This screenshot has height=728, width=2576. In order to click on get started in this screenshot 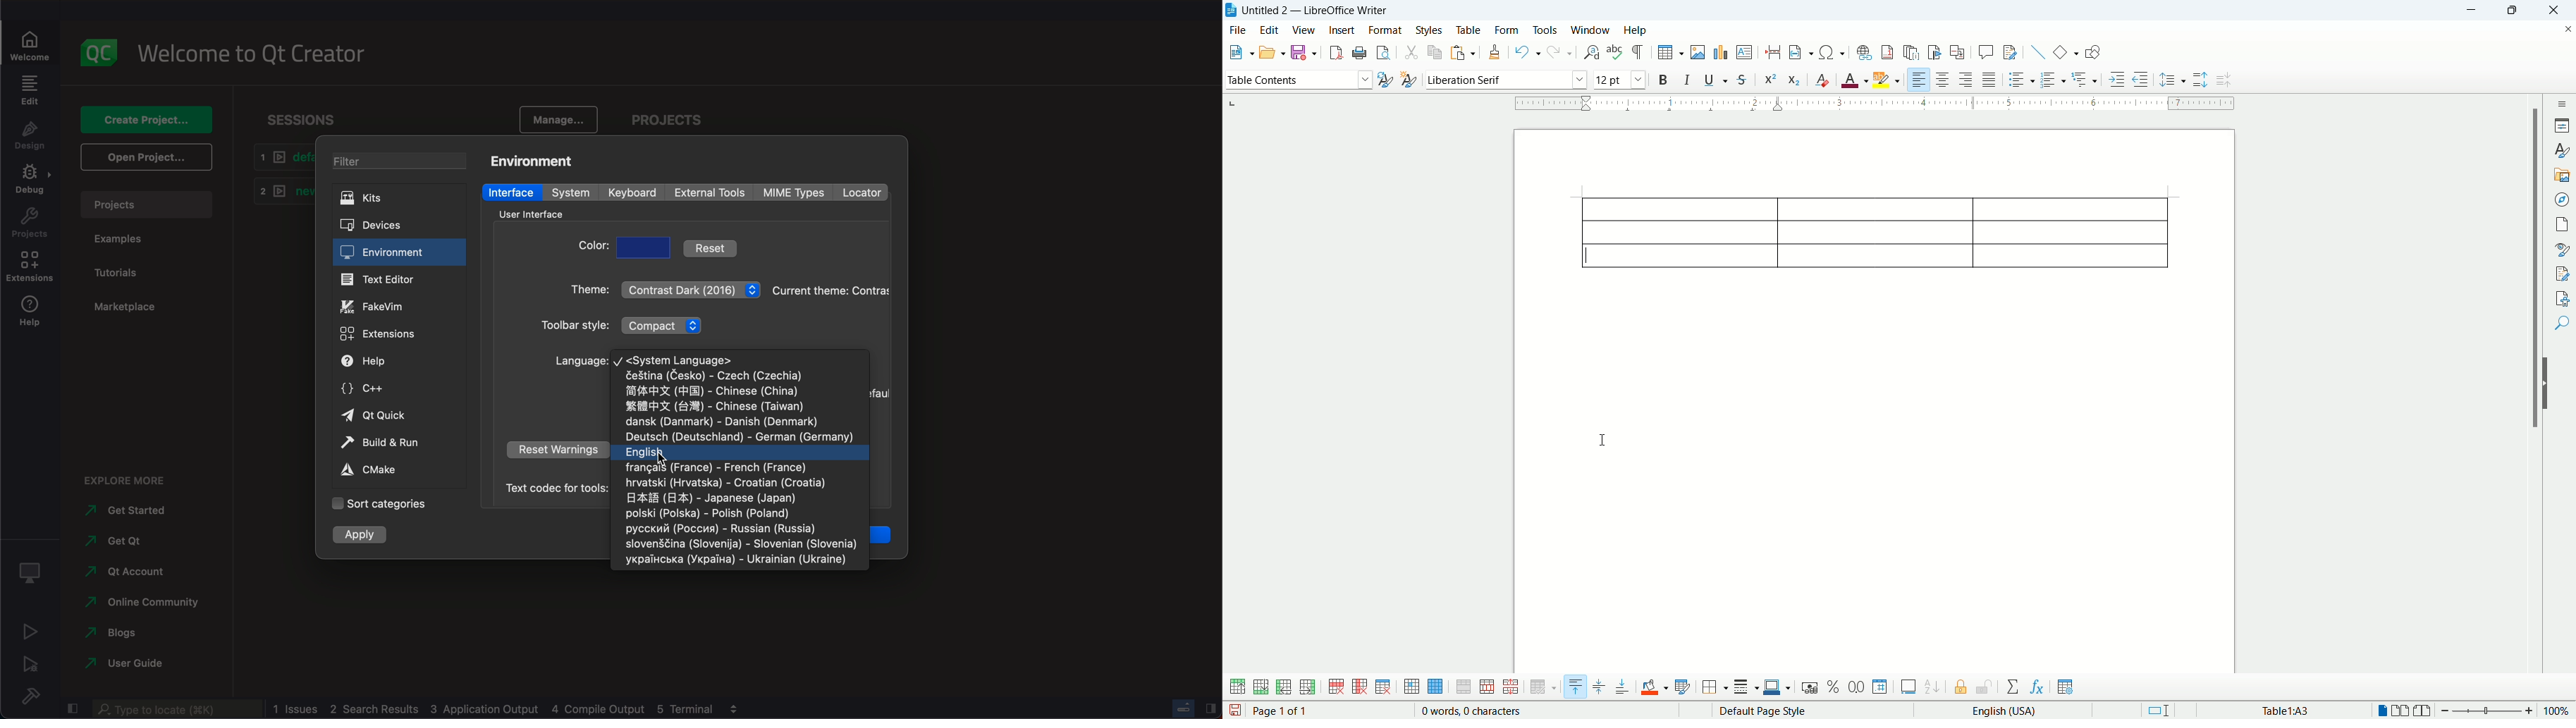, I will do `click(124, 511)`.